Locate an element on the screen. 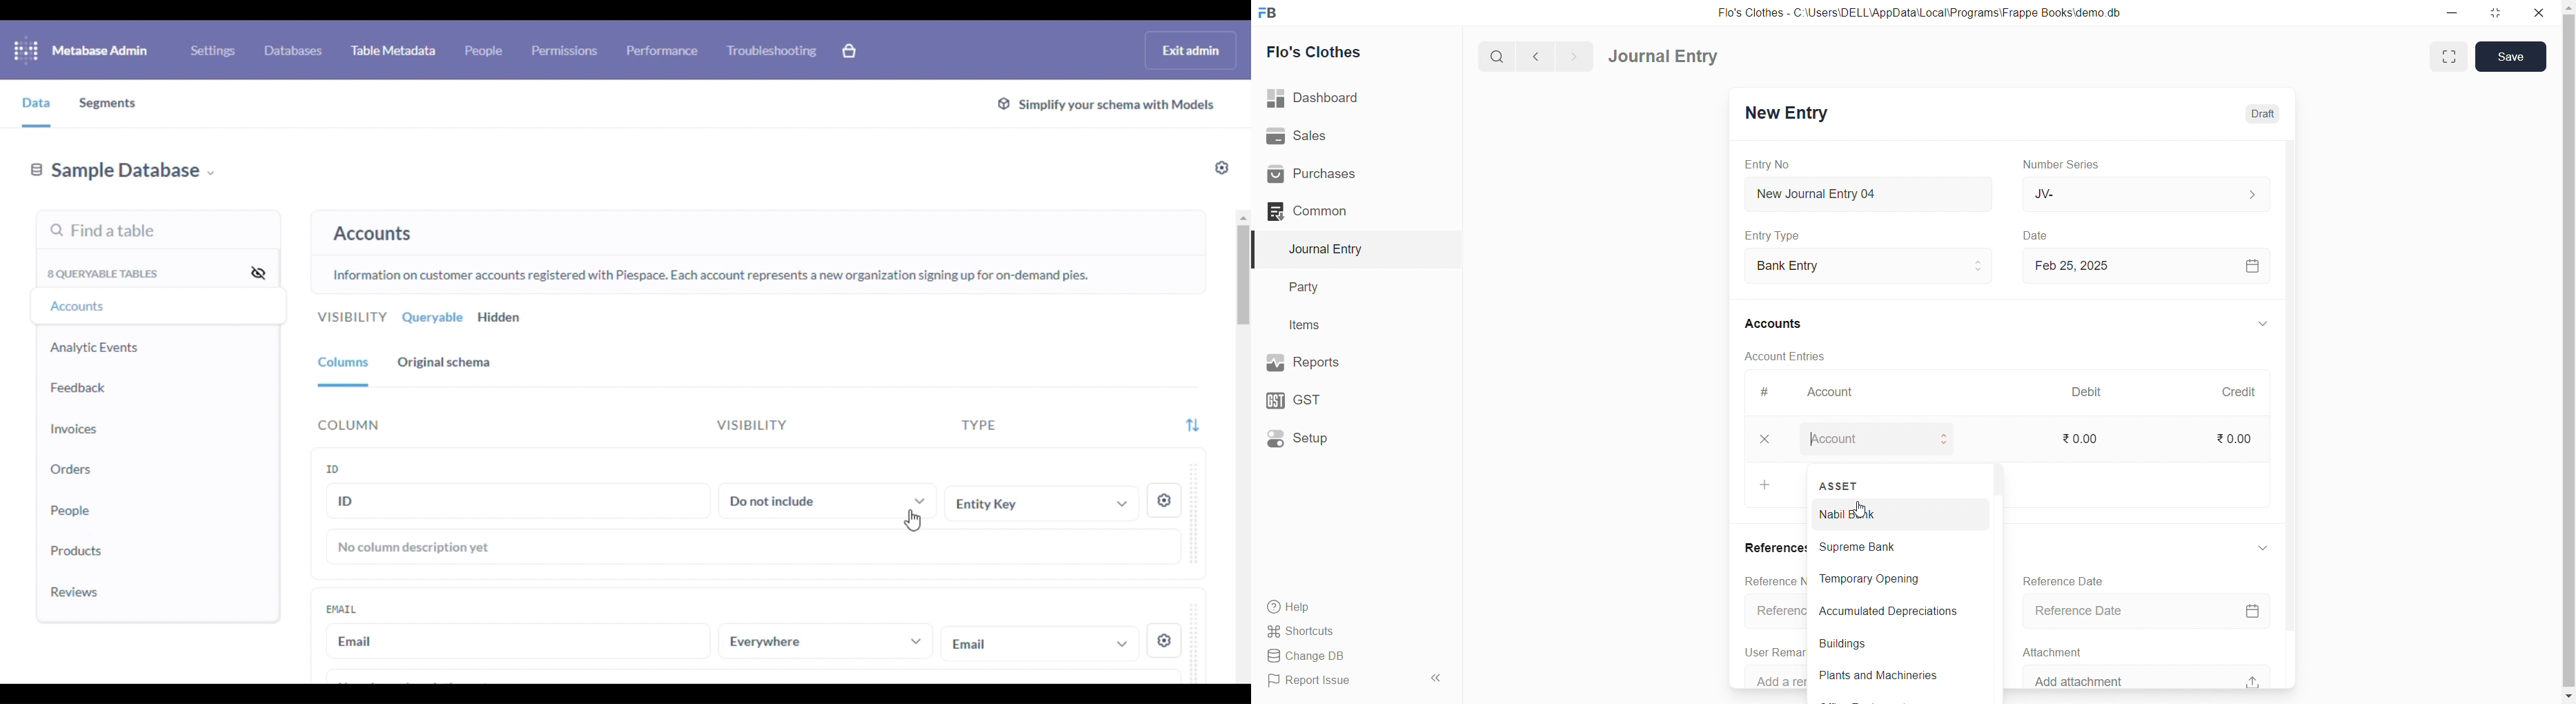  Supreme Bank is located at coordinates (1893, 547).